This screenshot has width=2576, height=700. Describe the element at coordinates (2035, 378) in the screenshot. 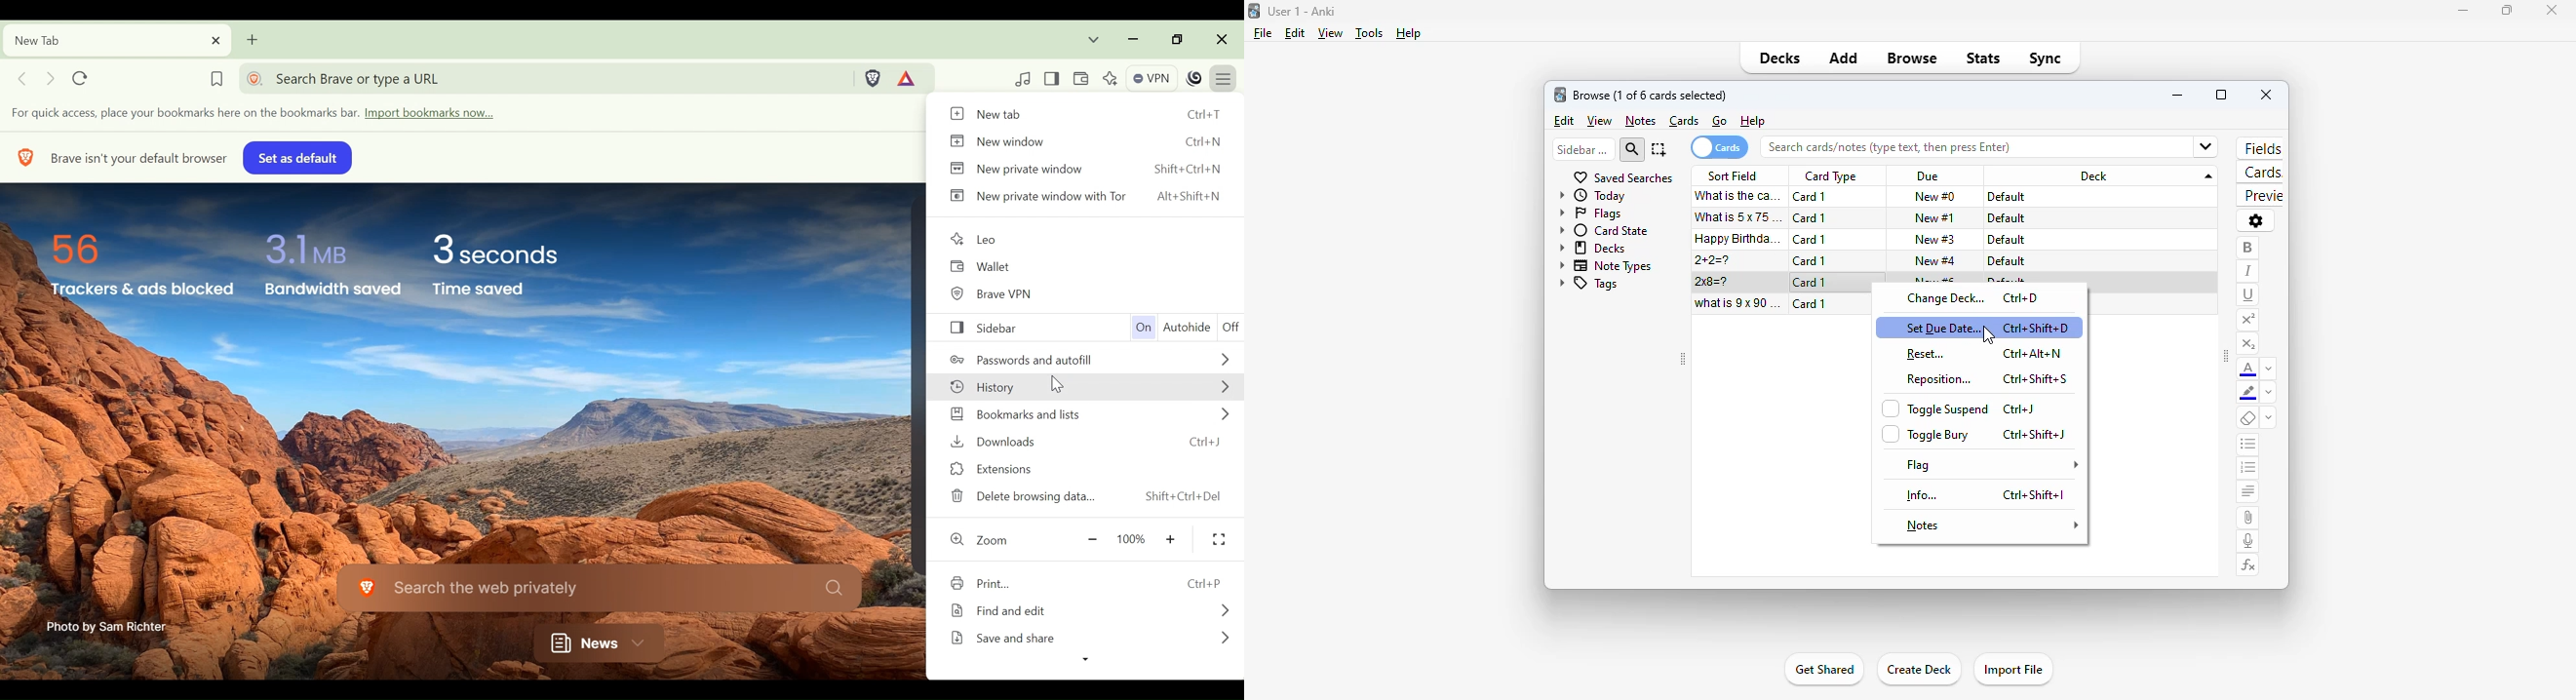

I see `Ctrl+Shift+S` at that location.